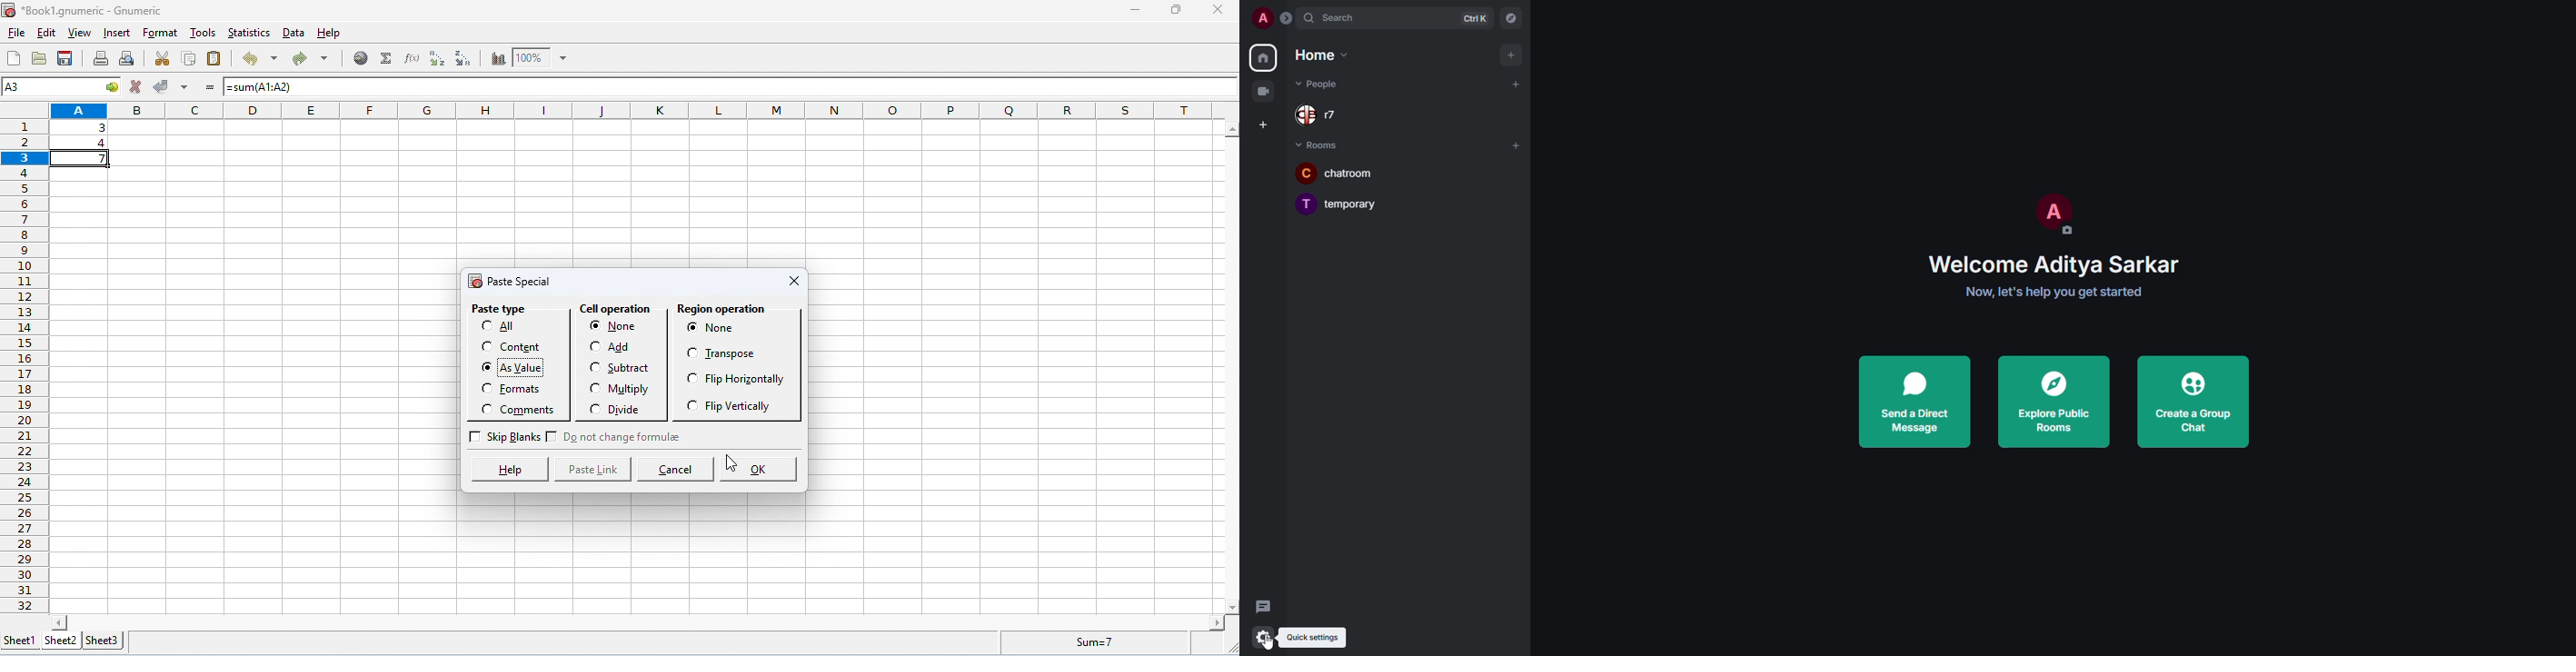  Describe the element at coordinates (1513, 18) in the screenshot. I see `navigator` at that location.